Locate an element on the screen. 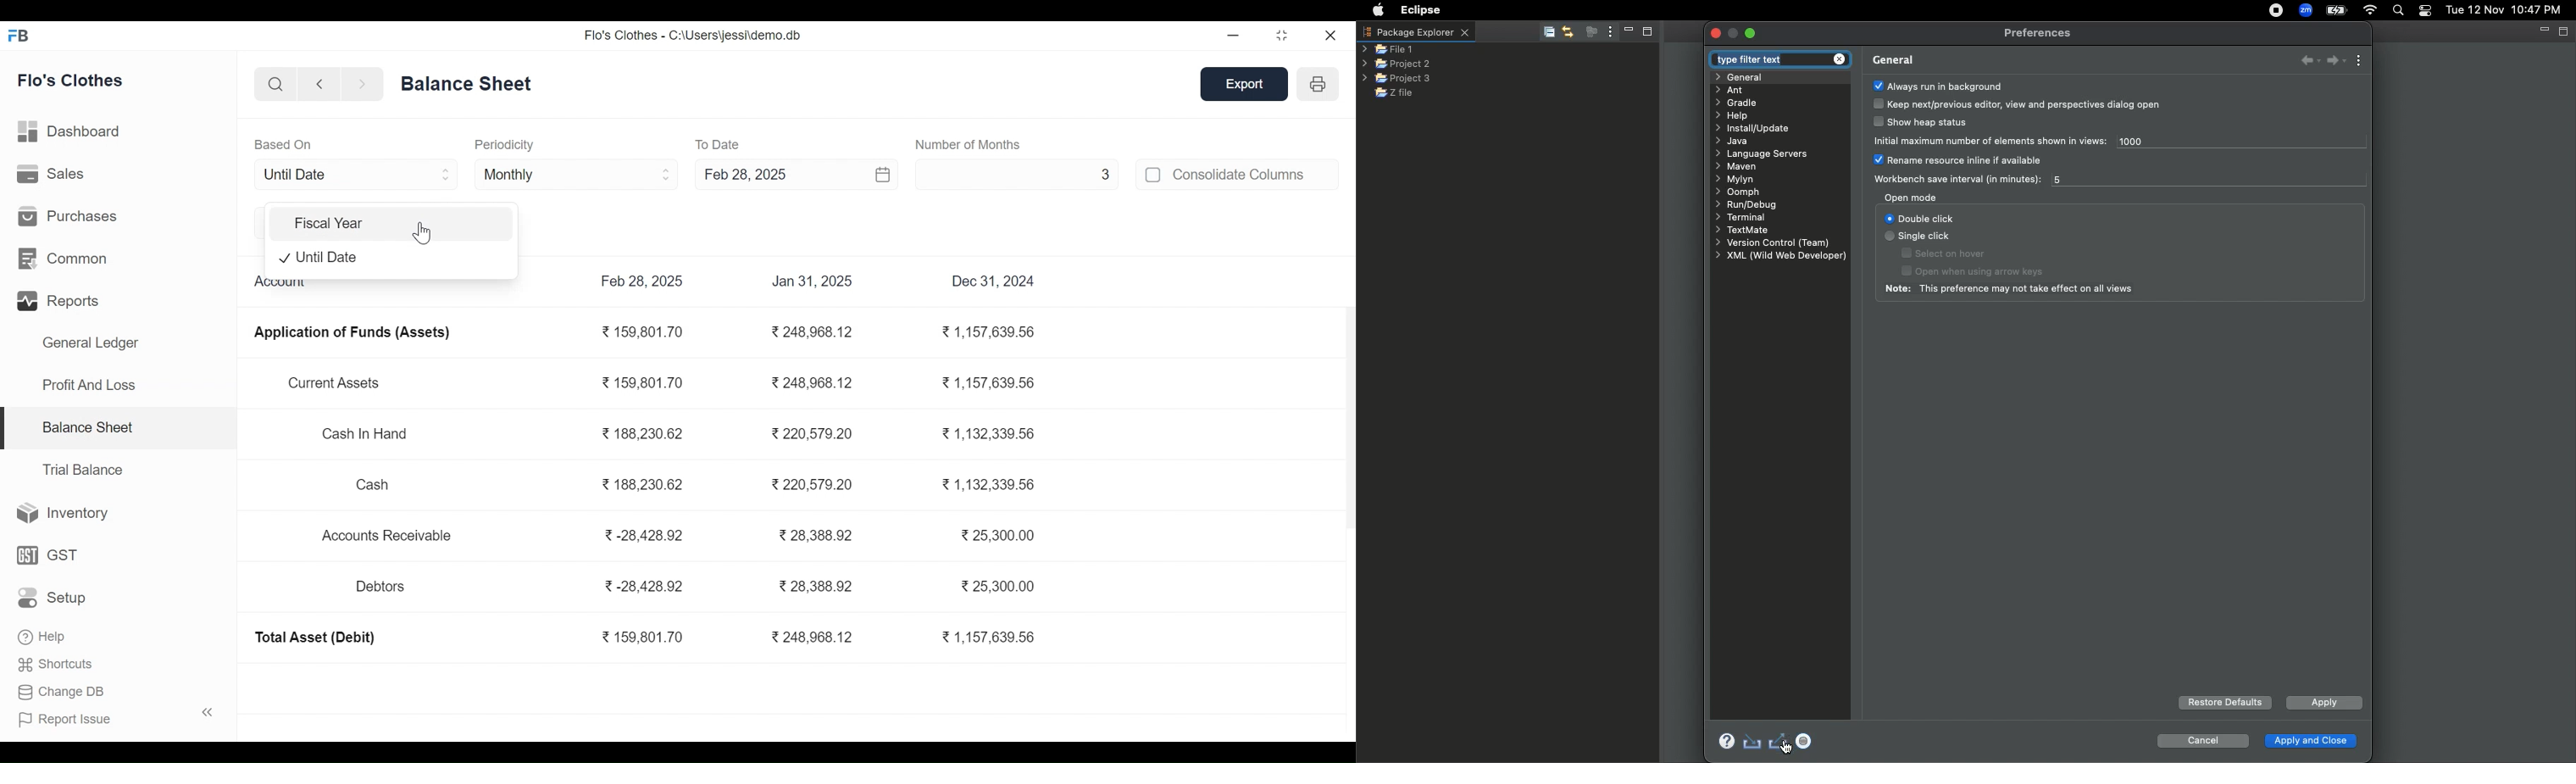 This screenshot has width=2576, height=784. 248,968.12 is located at coordinates (813, 638).